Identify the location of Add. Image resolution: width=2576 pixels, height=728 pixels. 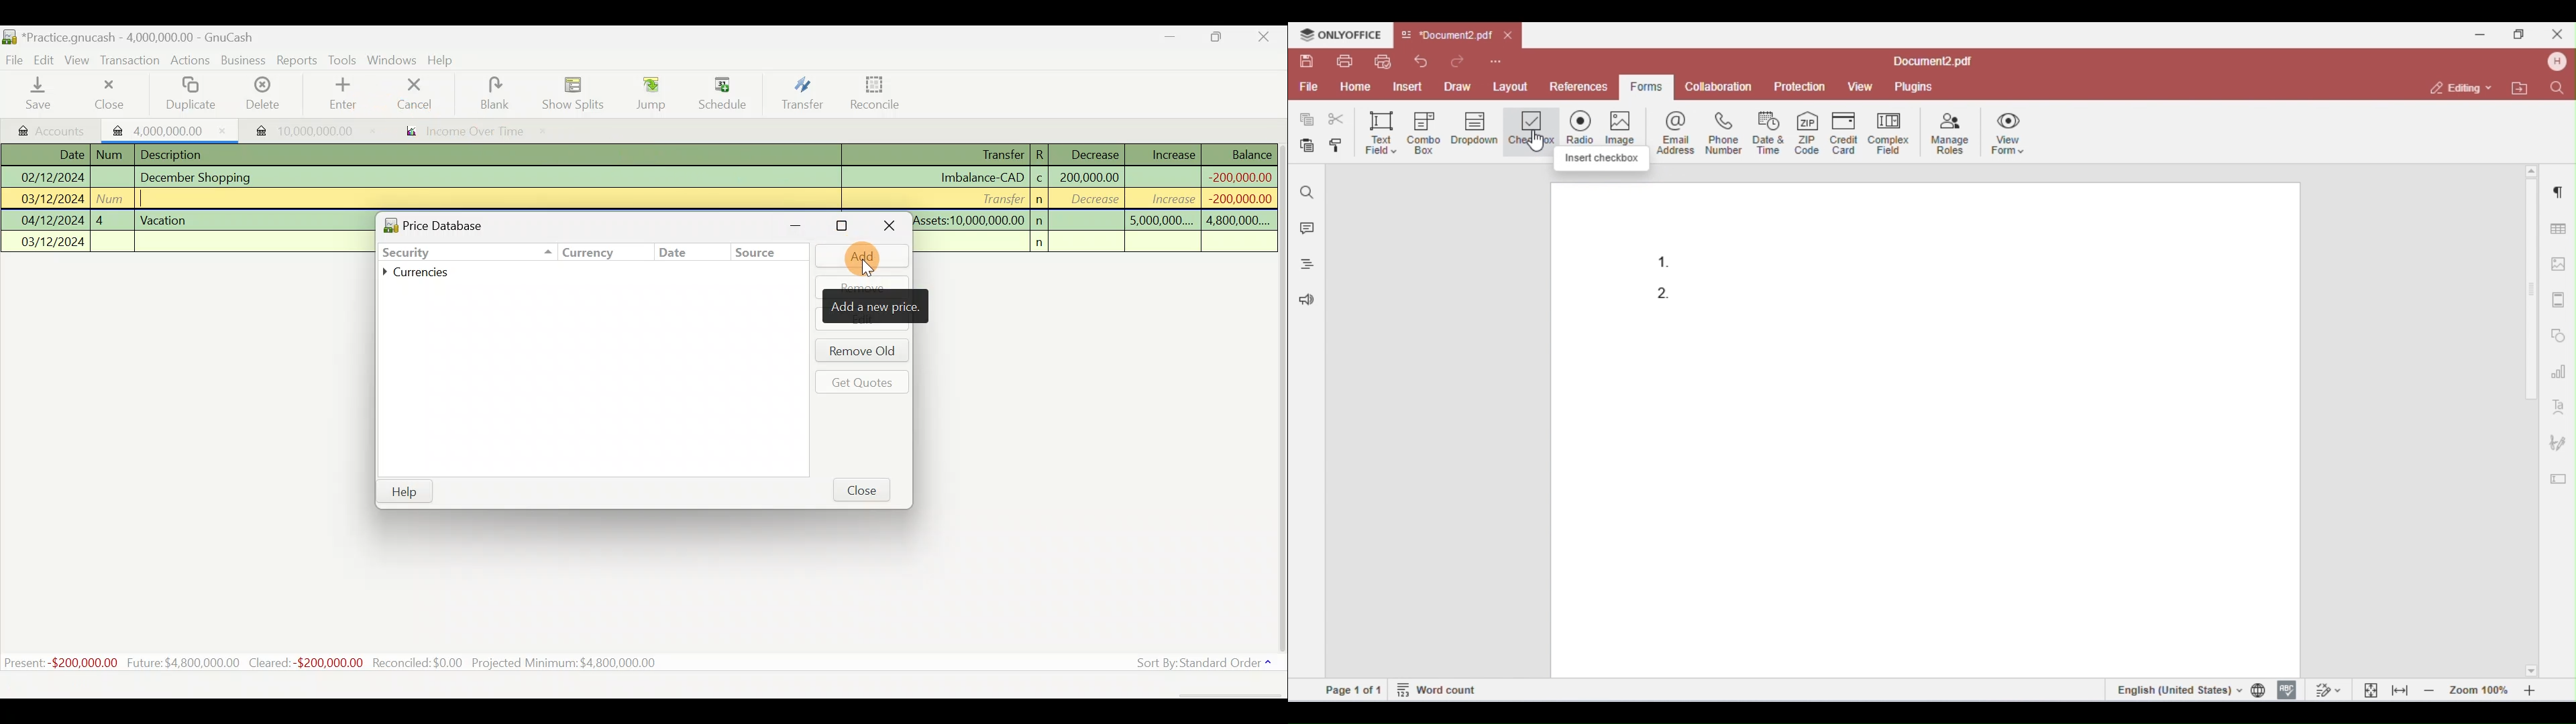
(855, 255).